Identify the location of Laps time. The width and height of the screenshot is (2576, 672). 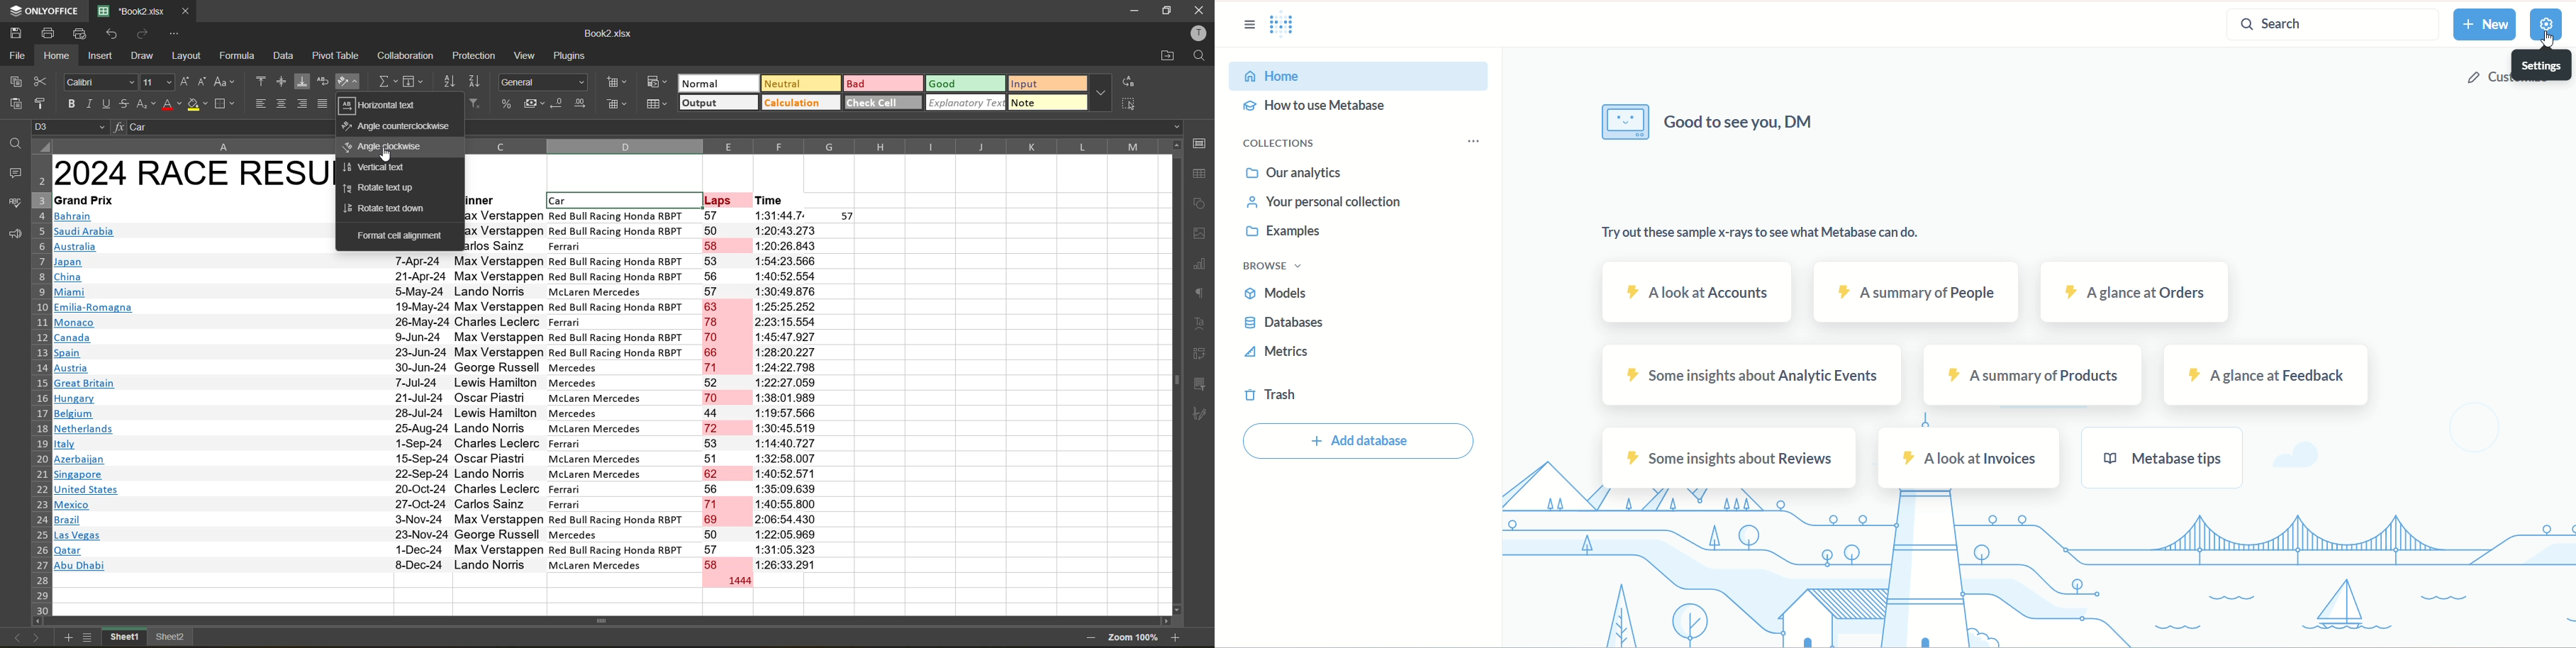
(808, 390).